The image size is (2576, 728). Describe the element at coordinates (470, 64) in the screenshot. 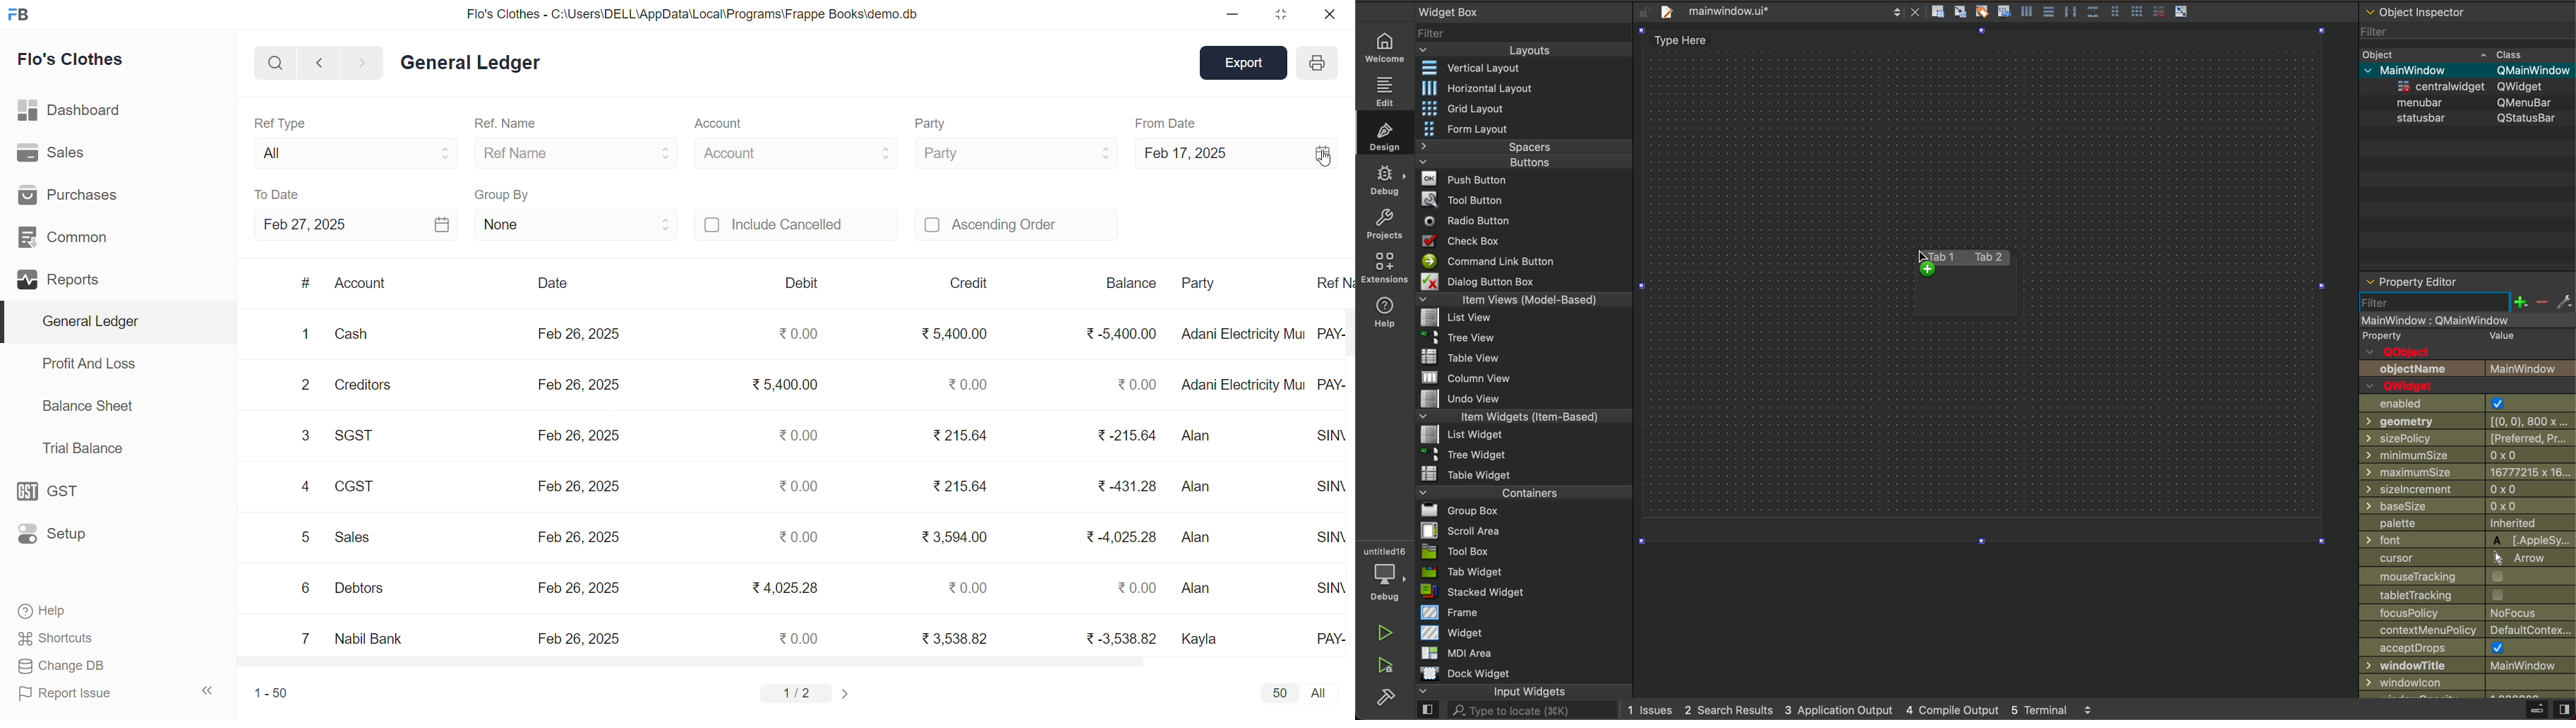

I see `General Ledger` at that location.